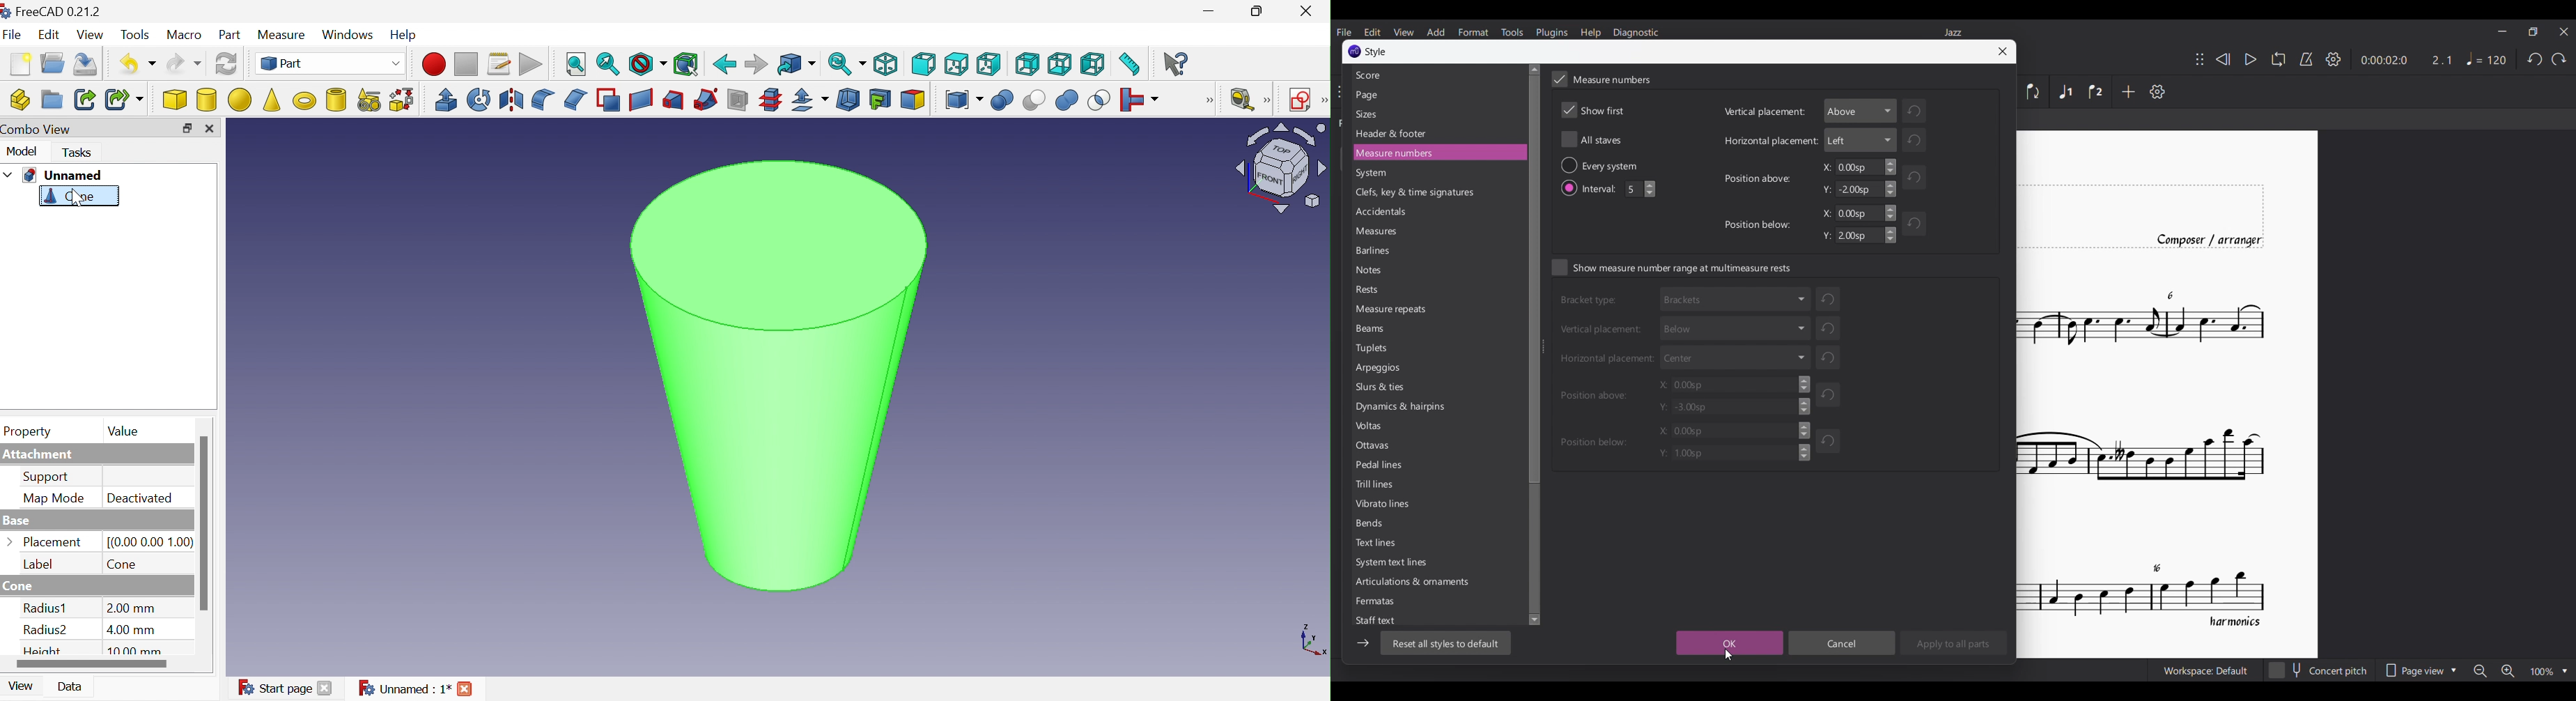 This screenshot has width=2576, height=728. I want to click on Minimize, so click(2502, 31).